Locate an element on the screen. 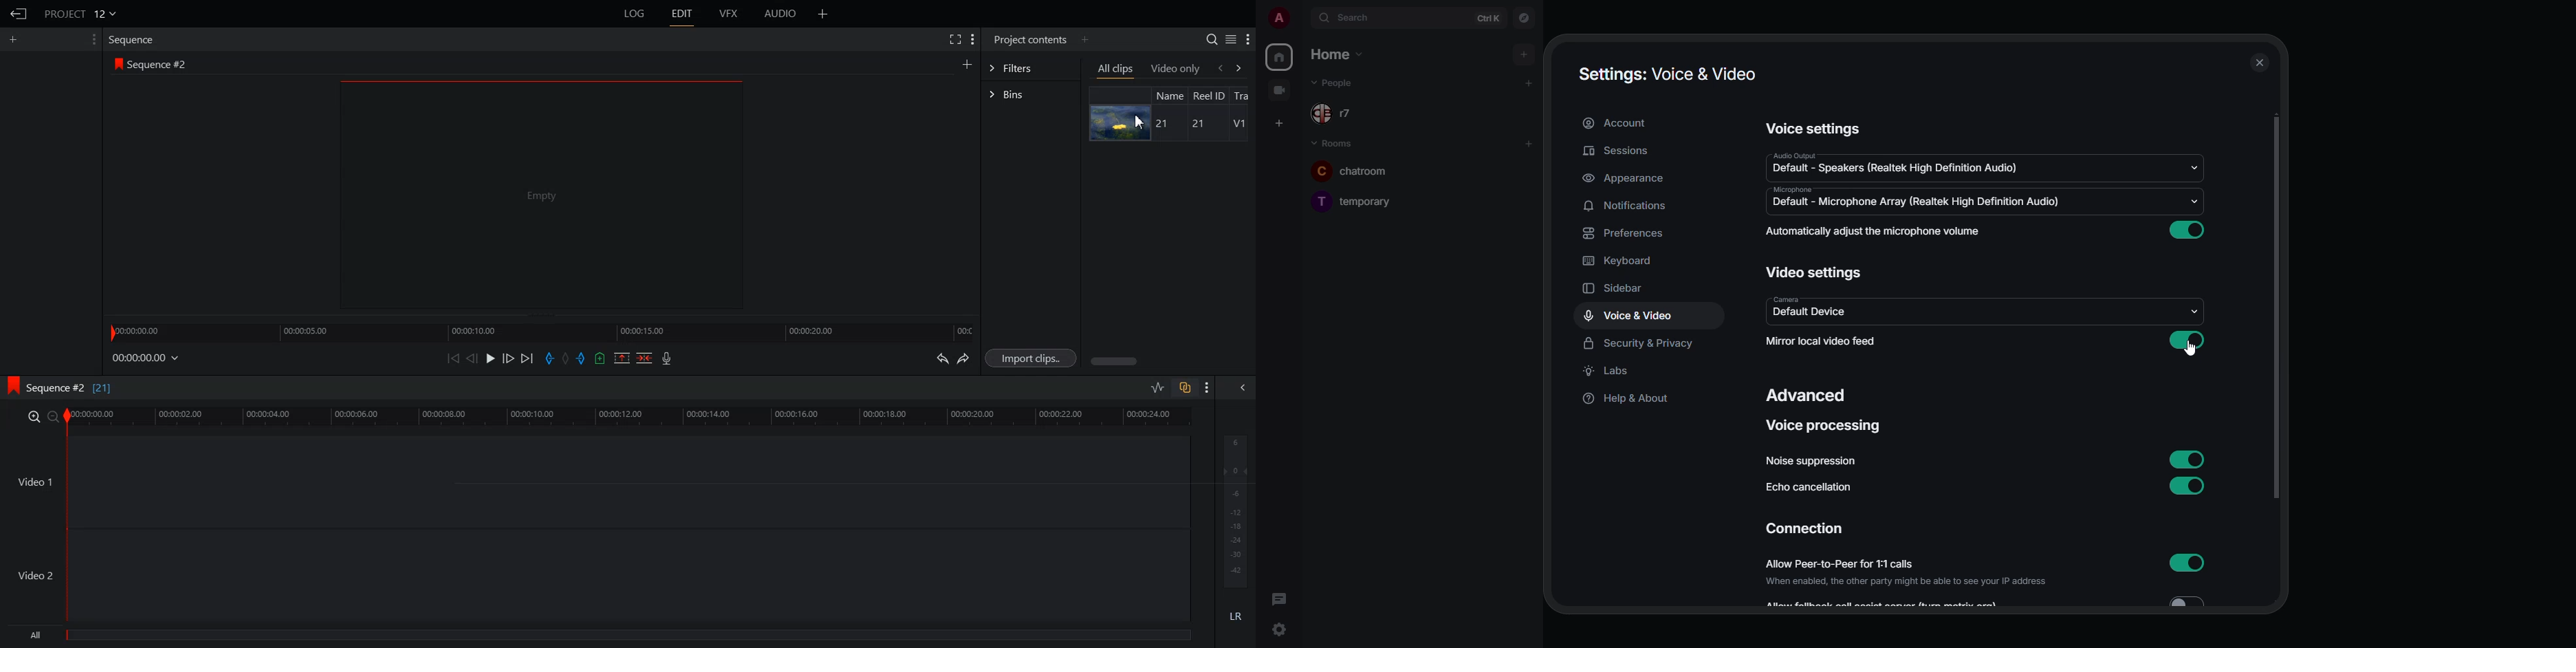  profile is located at coordinates (1277, 18).